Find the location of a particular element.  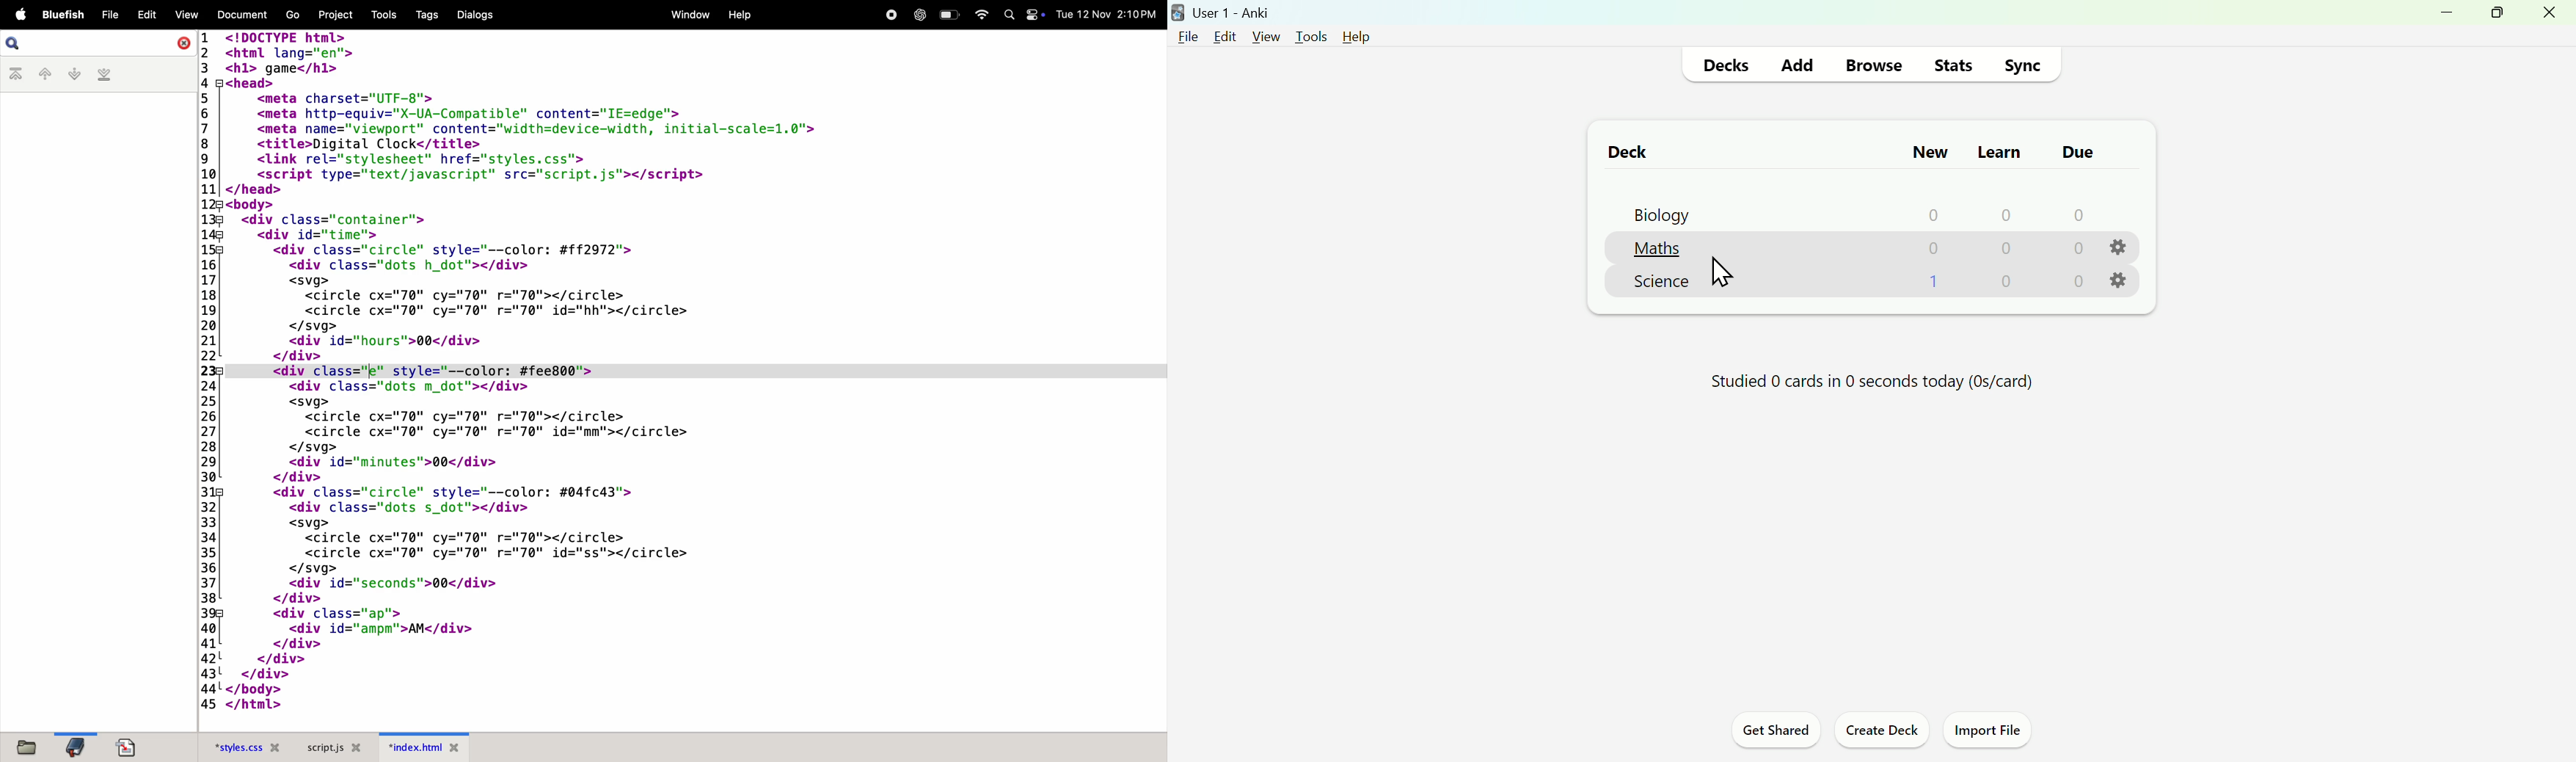

Tools is located at coordinates (1306, 33).